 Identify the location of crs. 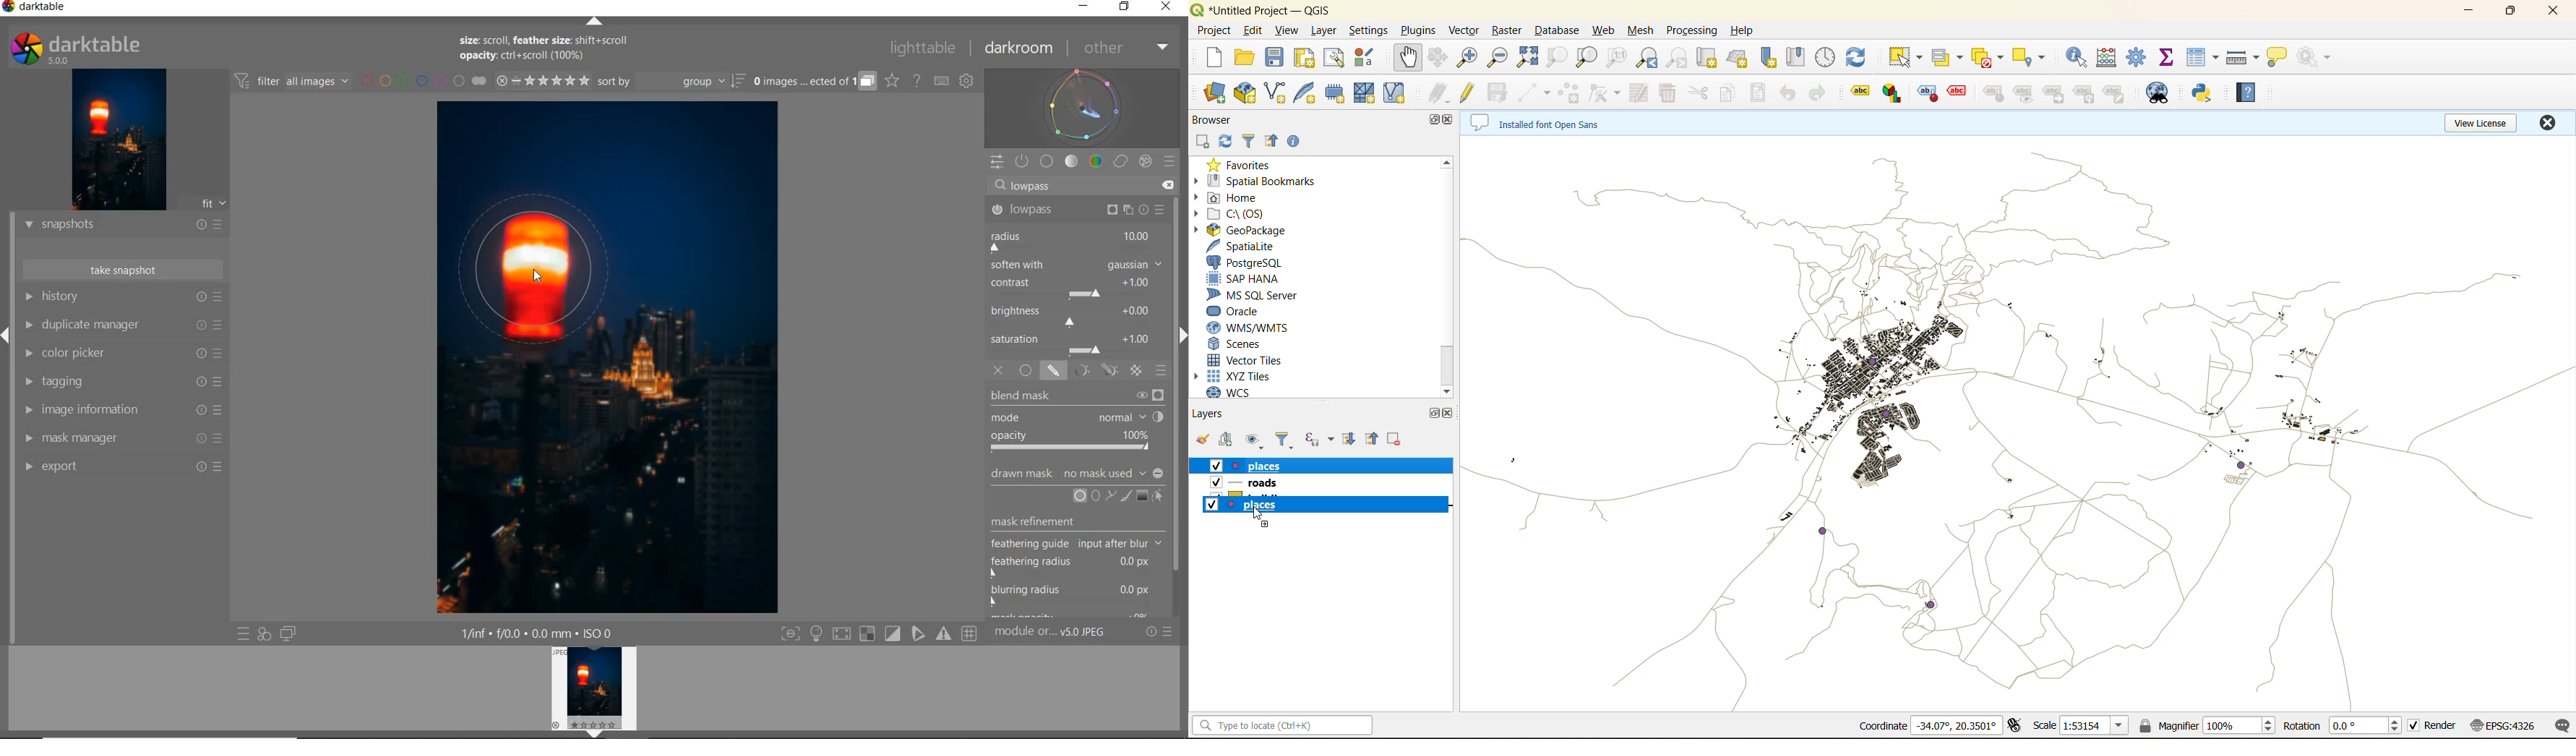
(2501, 726).